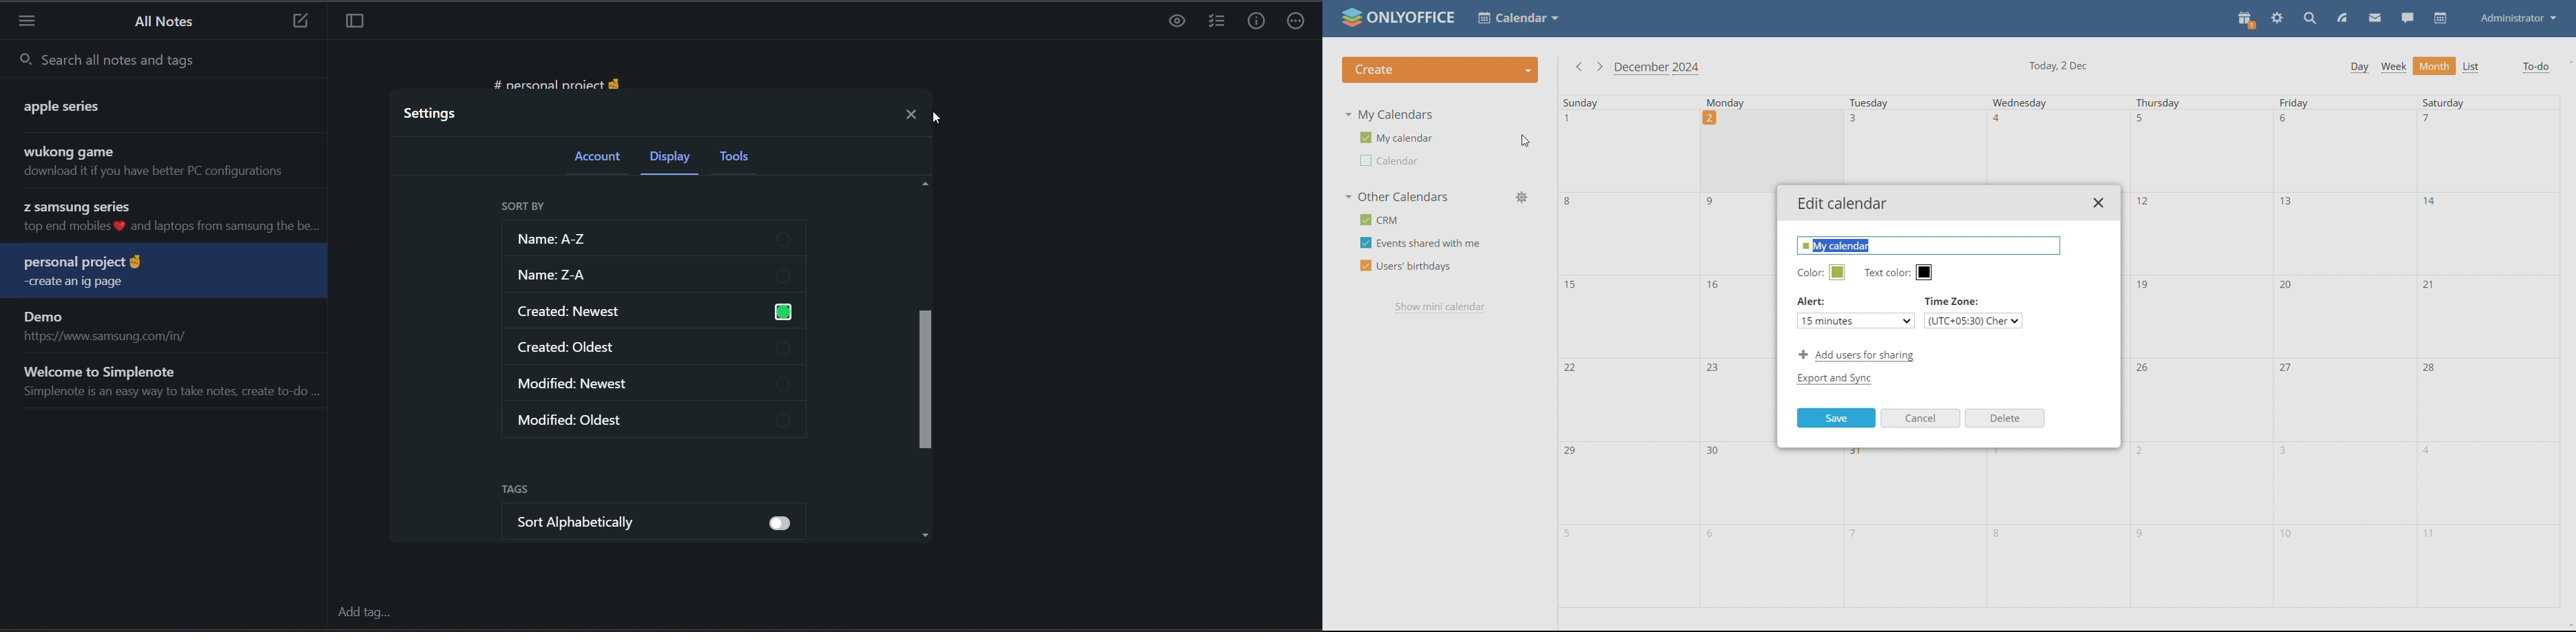  Describe the element at coordinates (1173, 22) in the screenshot. I see `preview` at that location.